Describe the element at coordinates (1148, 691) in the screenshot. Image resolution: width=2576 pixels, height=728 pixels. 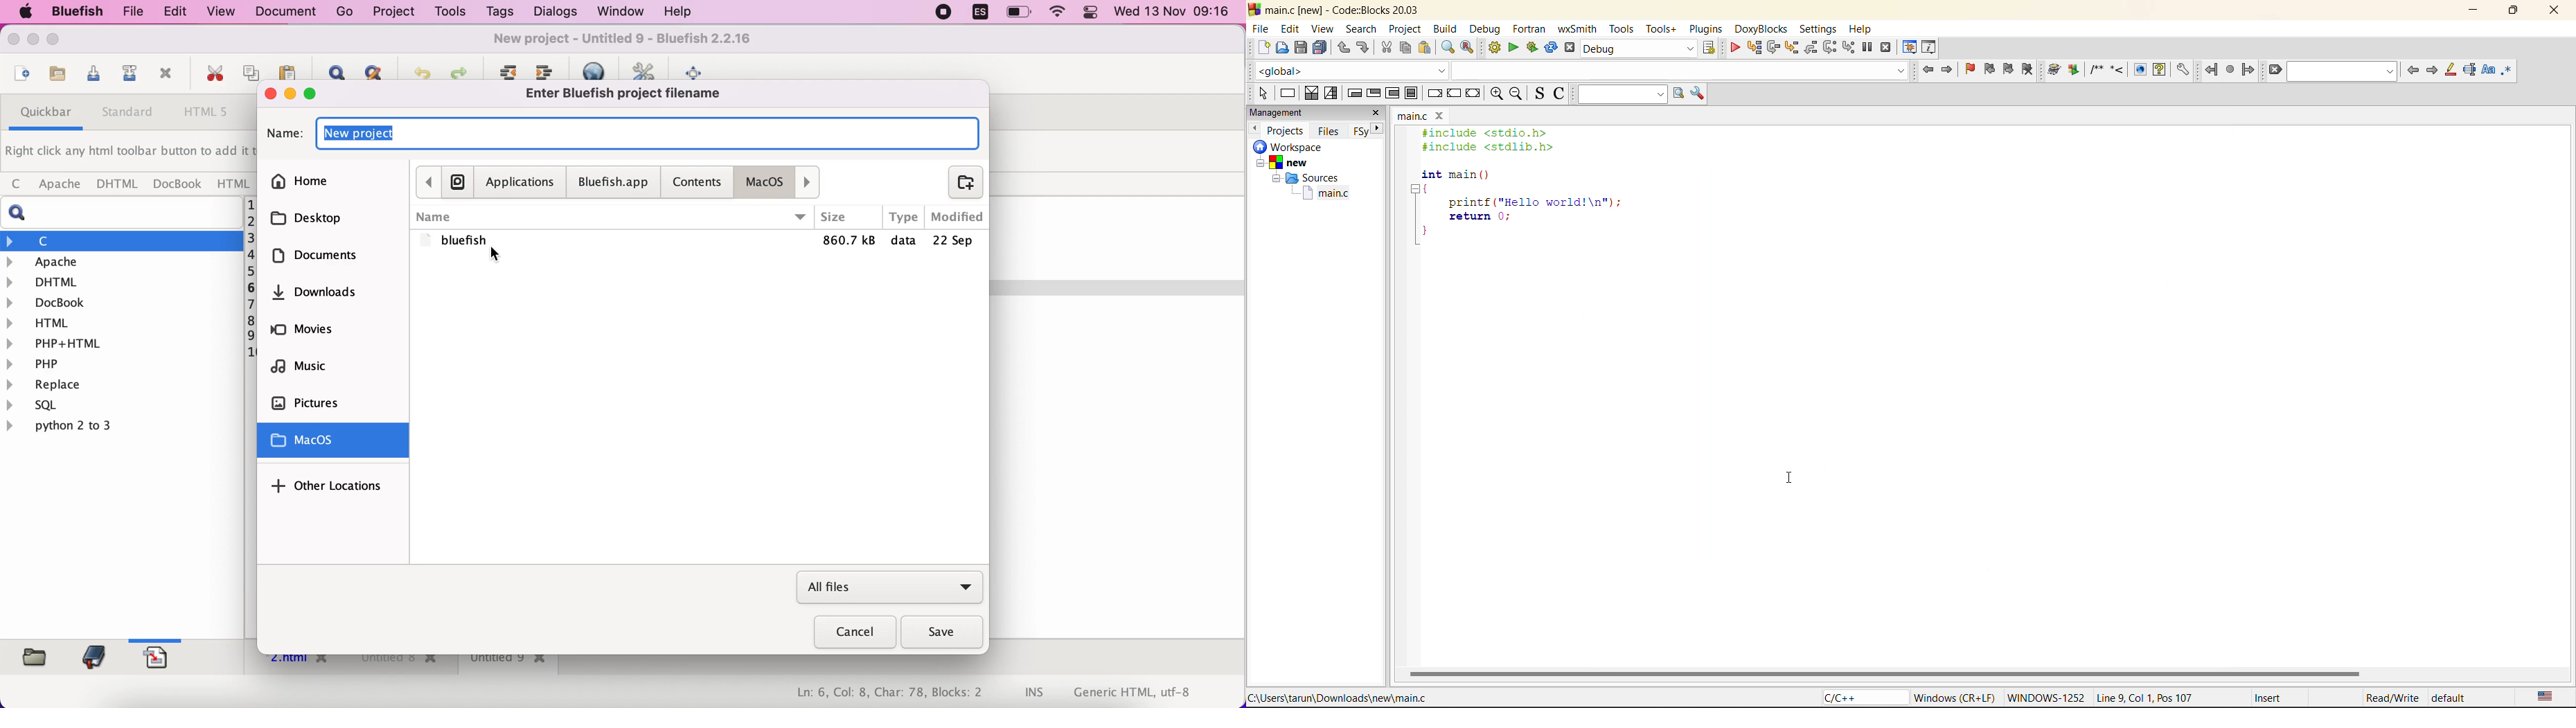
I see `generic html` at that location.